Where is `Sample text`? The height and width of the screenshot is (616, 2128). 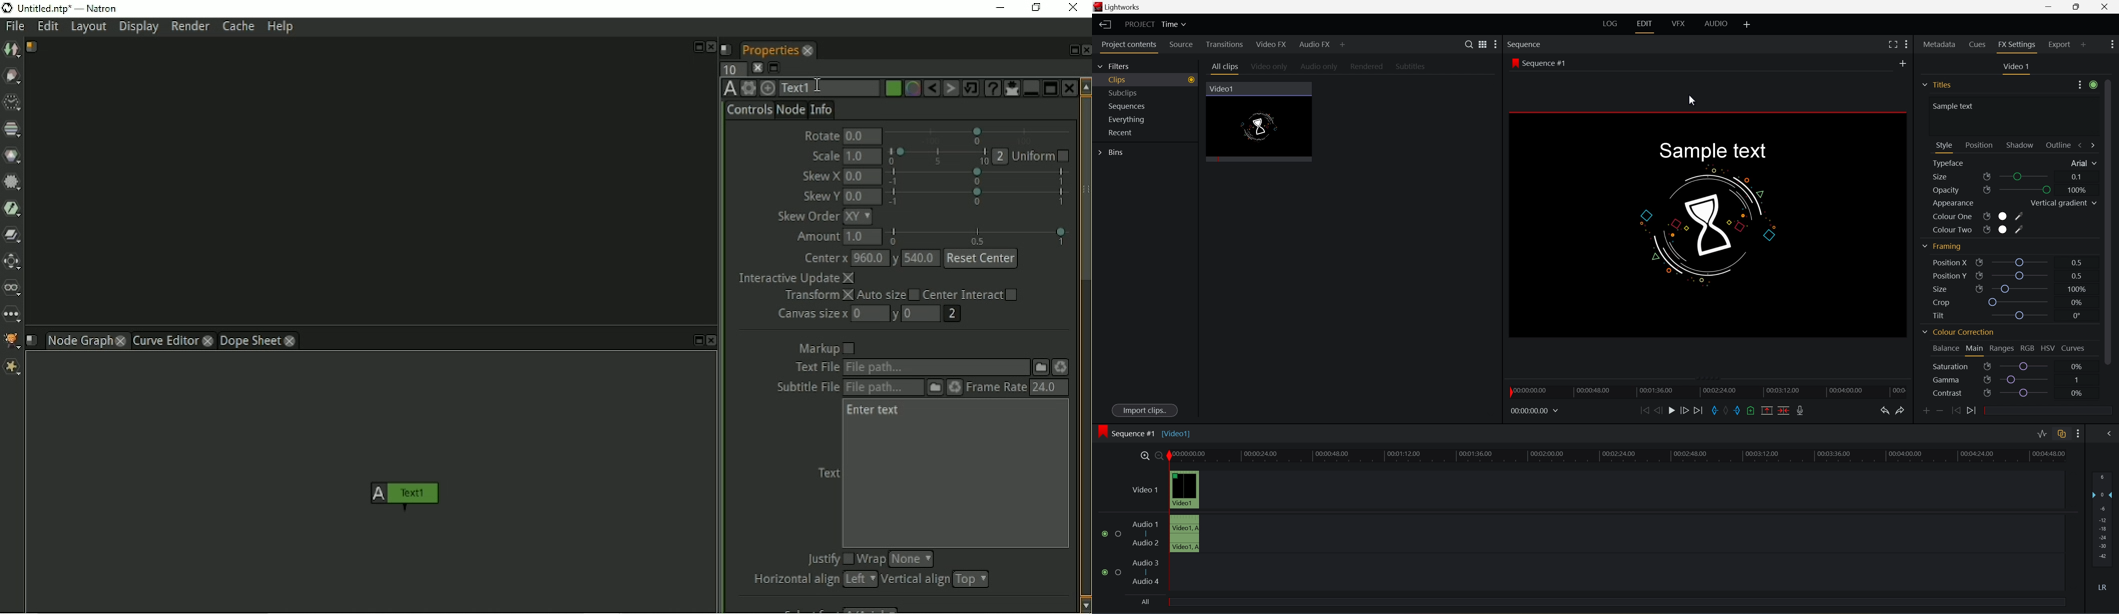 Sample text is located at coordinates (1711, 151).